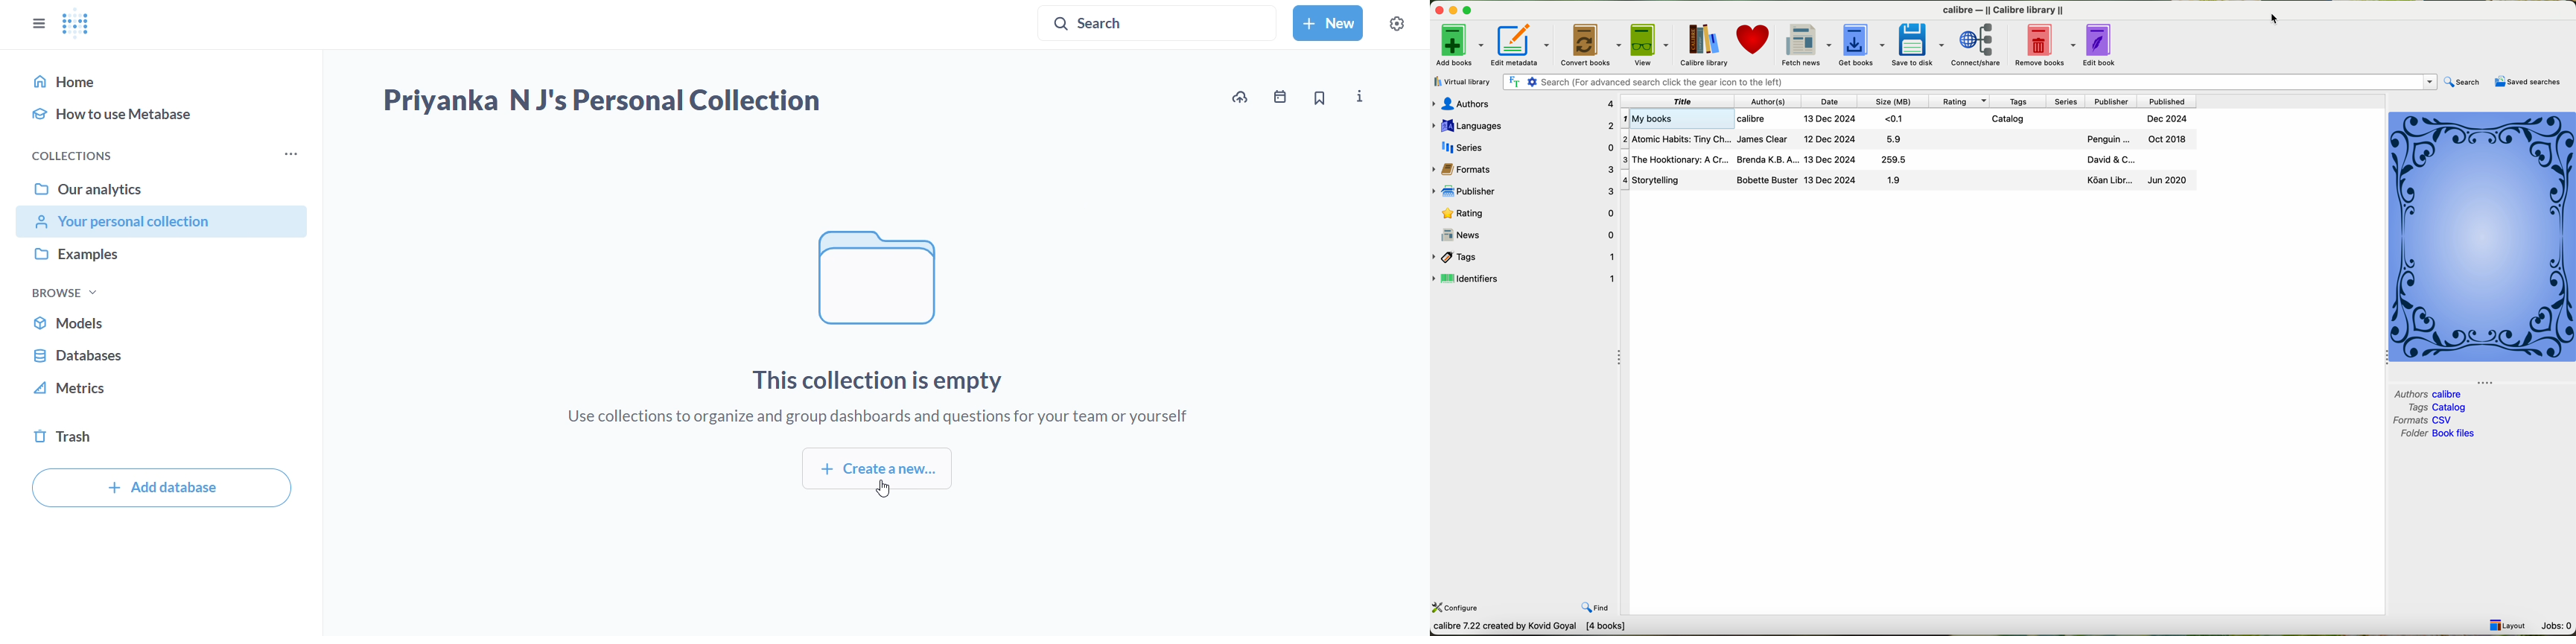 Image resolution: width=2576 pixels, height=644 pixels. What do you see at coordinates (2409, 394) in the screenshot?
I see `authors ` at bounding box center [2409, 394].